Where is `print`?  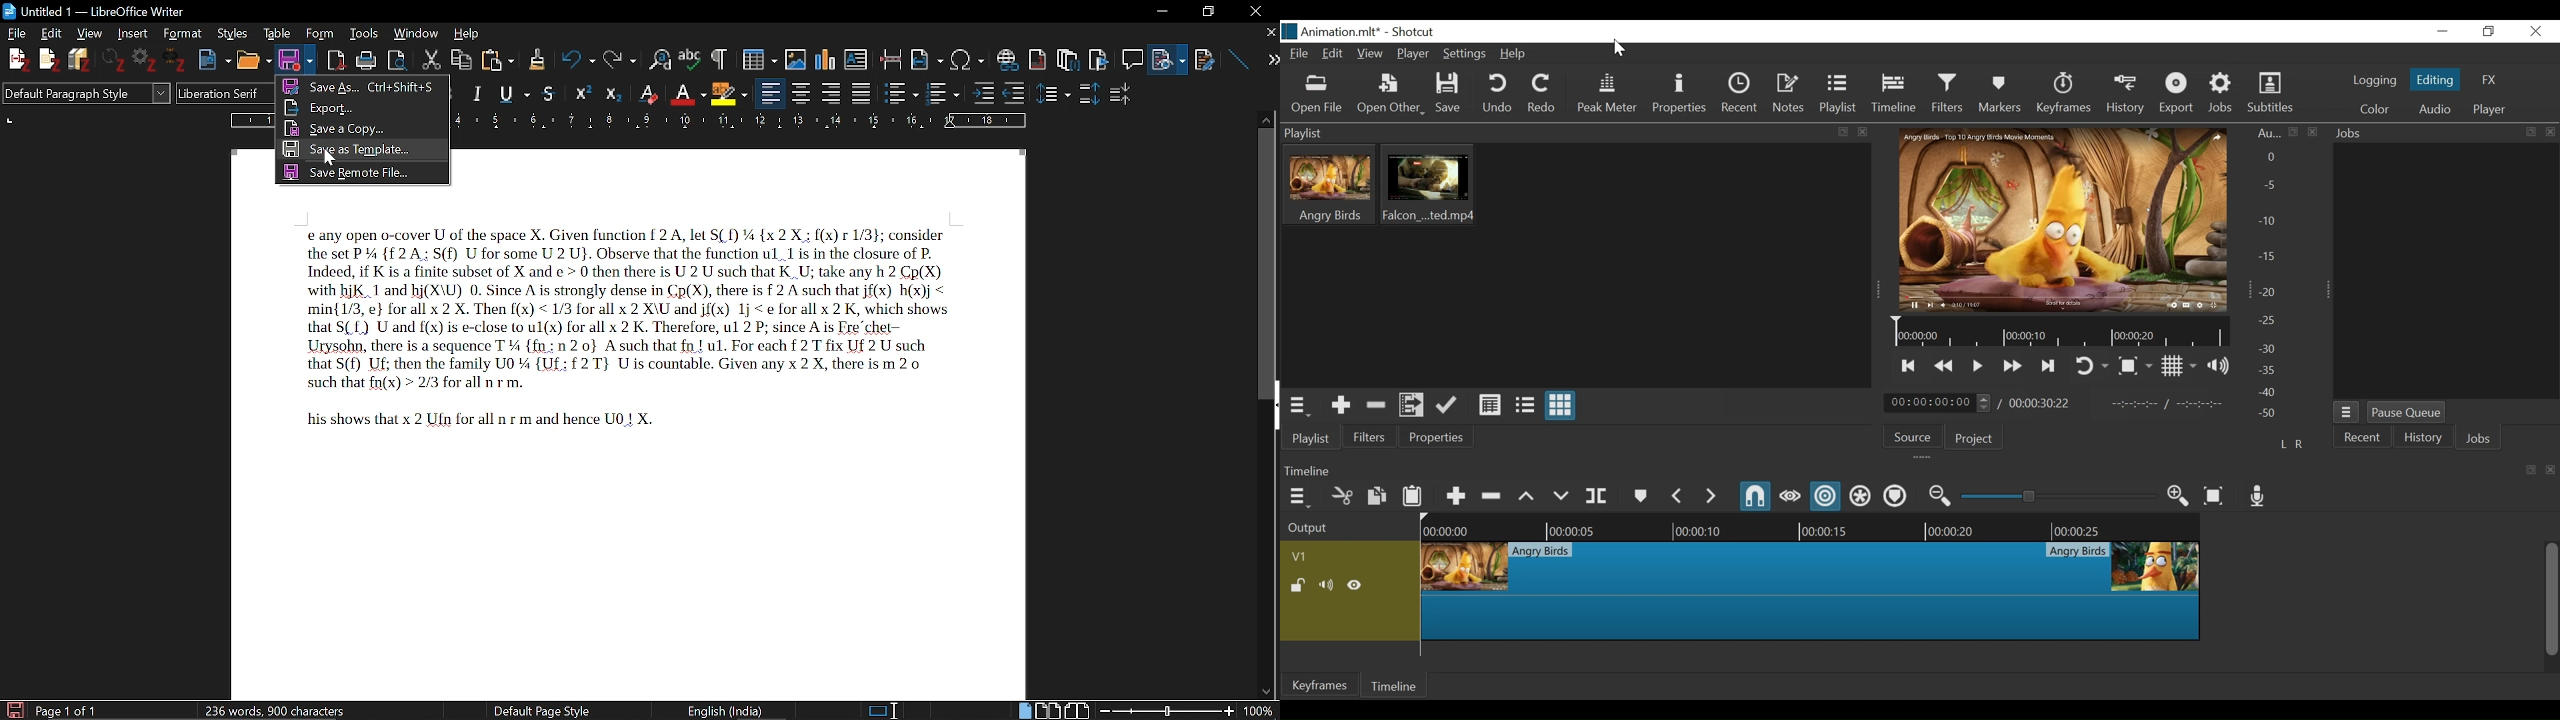
print is located at coordinates (366, 59).